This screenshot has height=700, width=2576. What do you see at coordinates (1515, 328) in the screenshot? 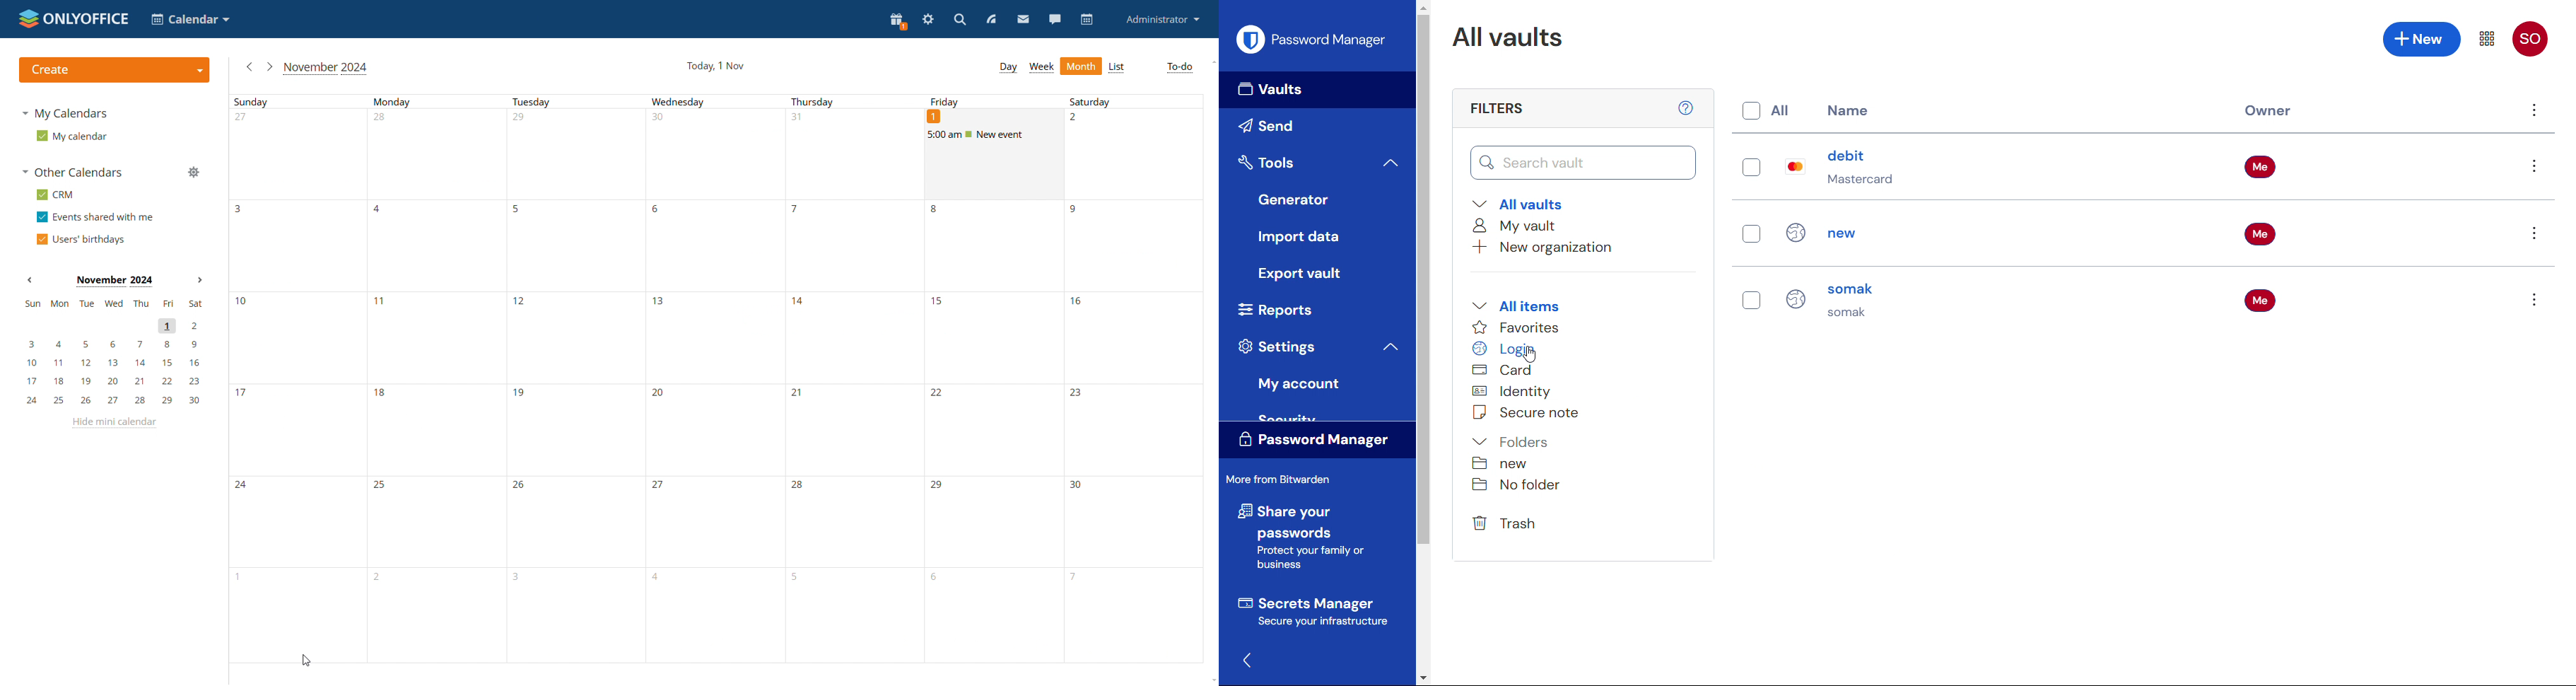
I see `Favourites ` at bounding box center [1515, 328].